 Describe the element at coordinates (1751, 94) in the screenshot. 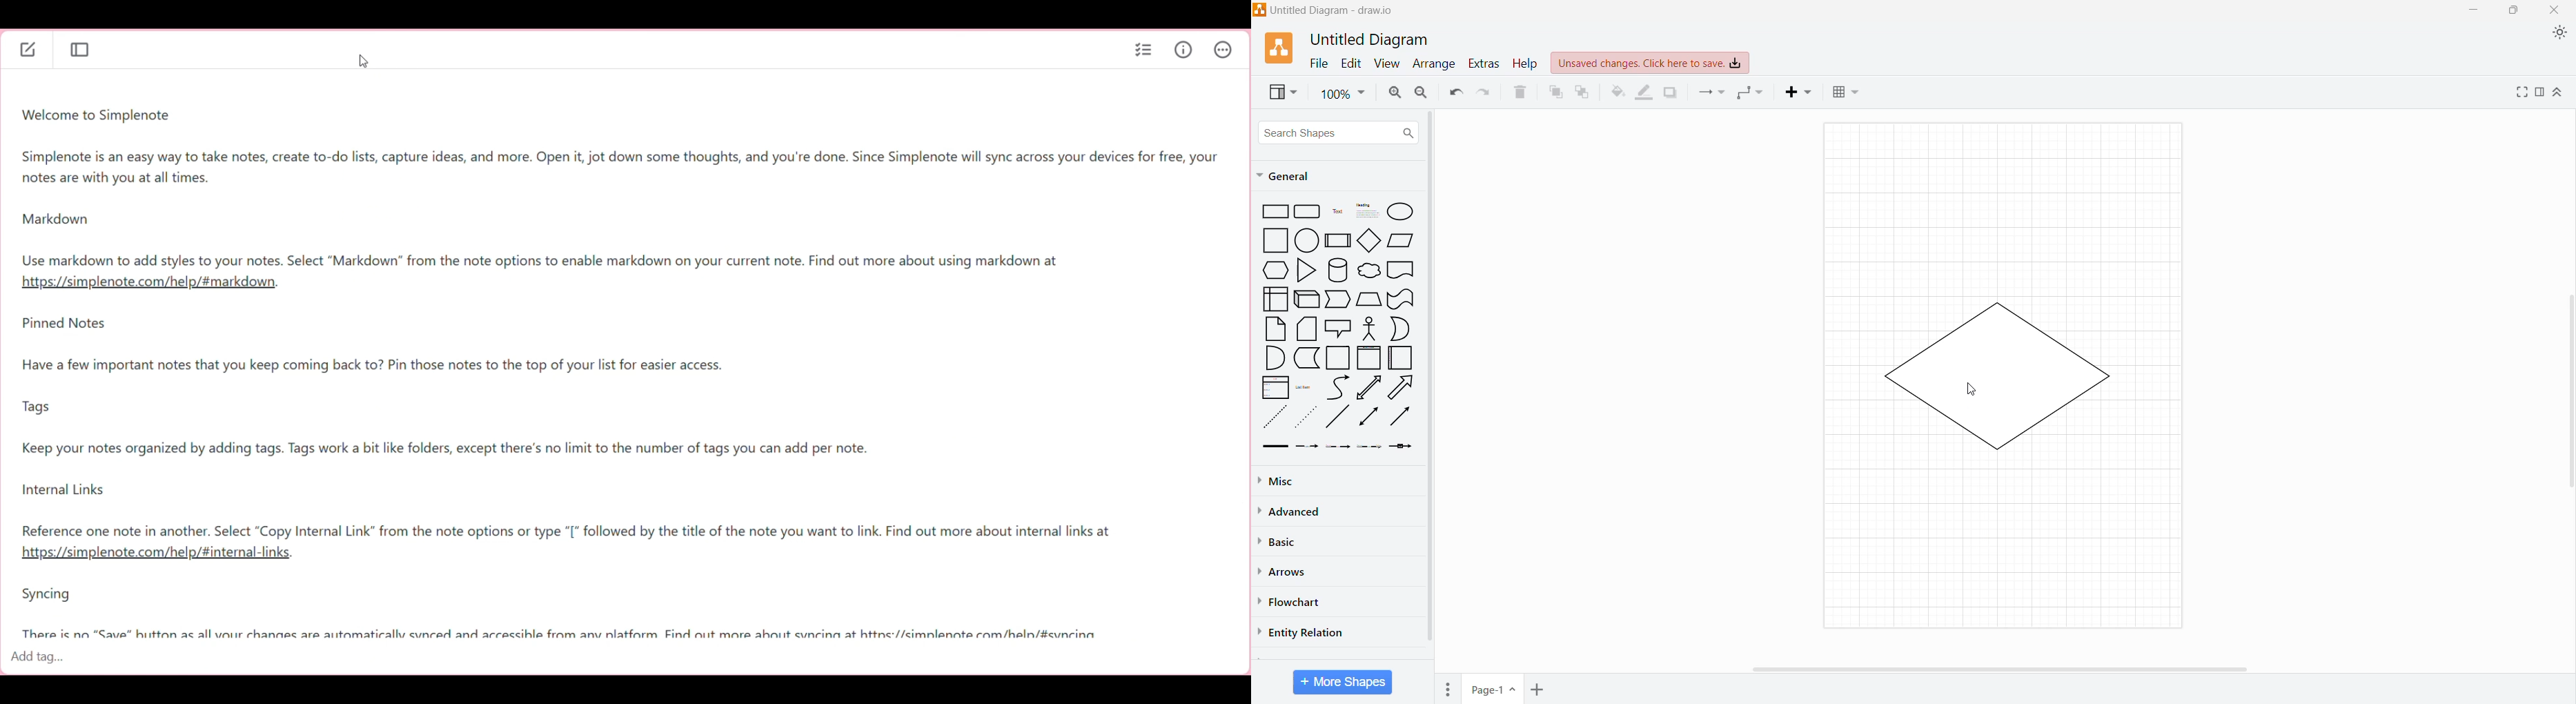

I see `Waypoints` at that location.